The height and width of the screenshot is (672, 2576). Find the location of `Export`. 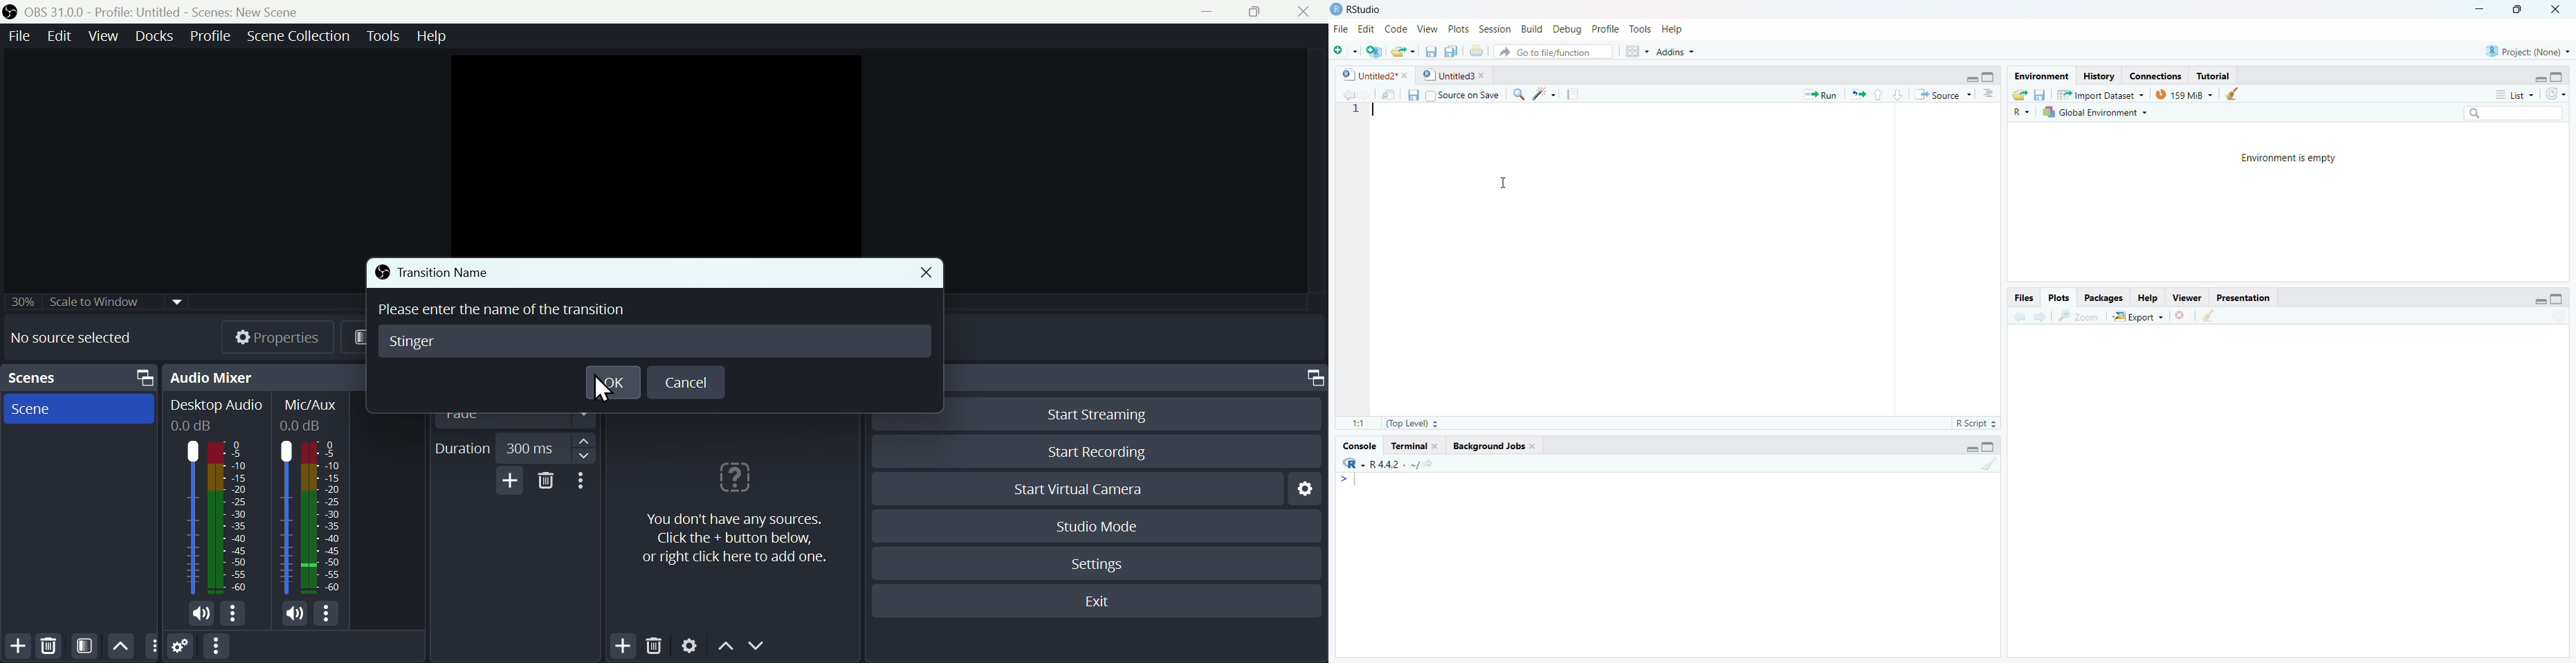

Export is located at coordinates (2139, 316).